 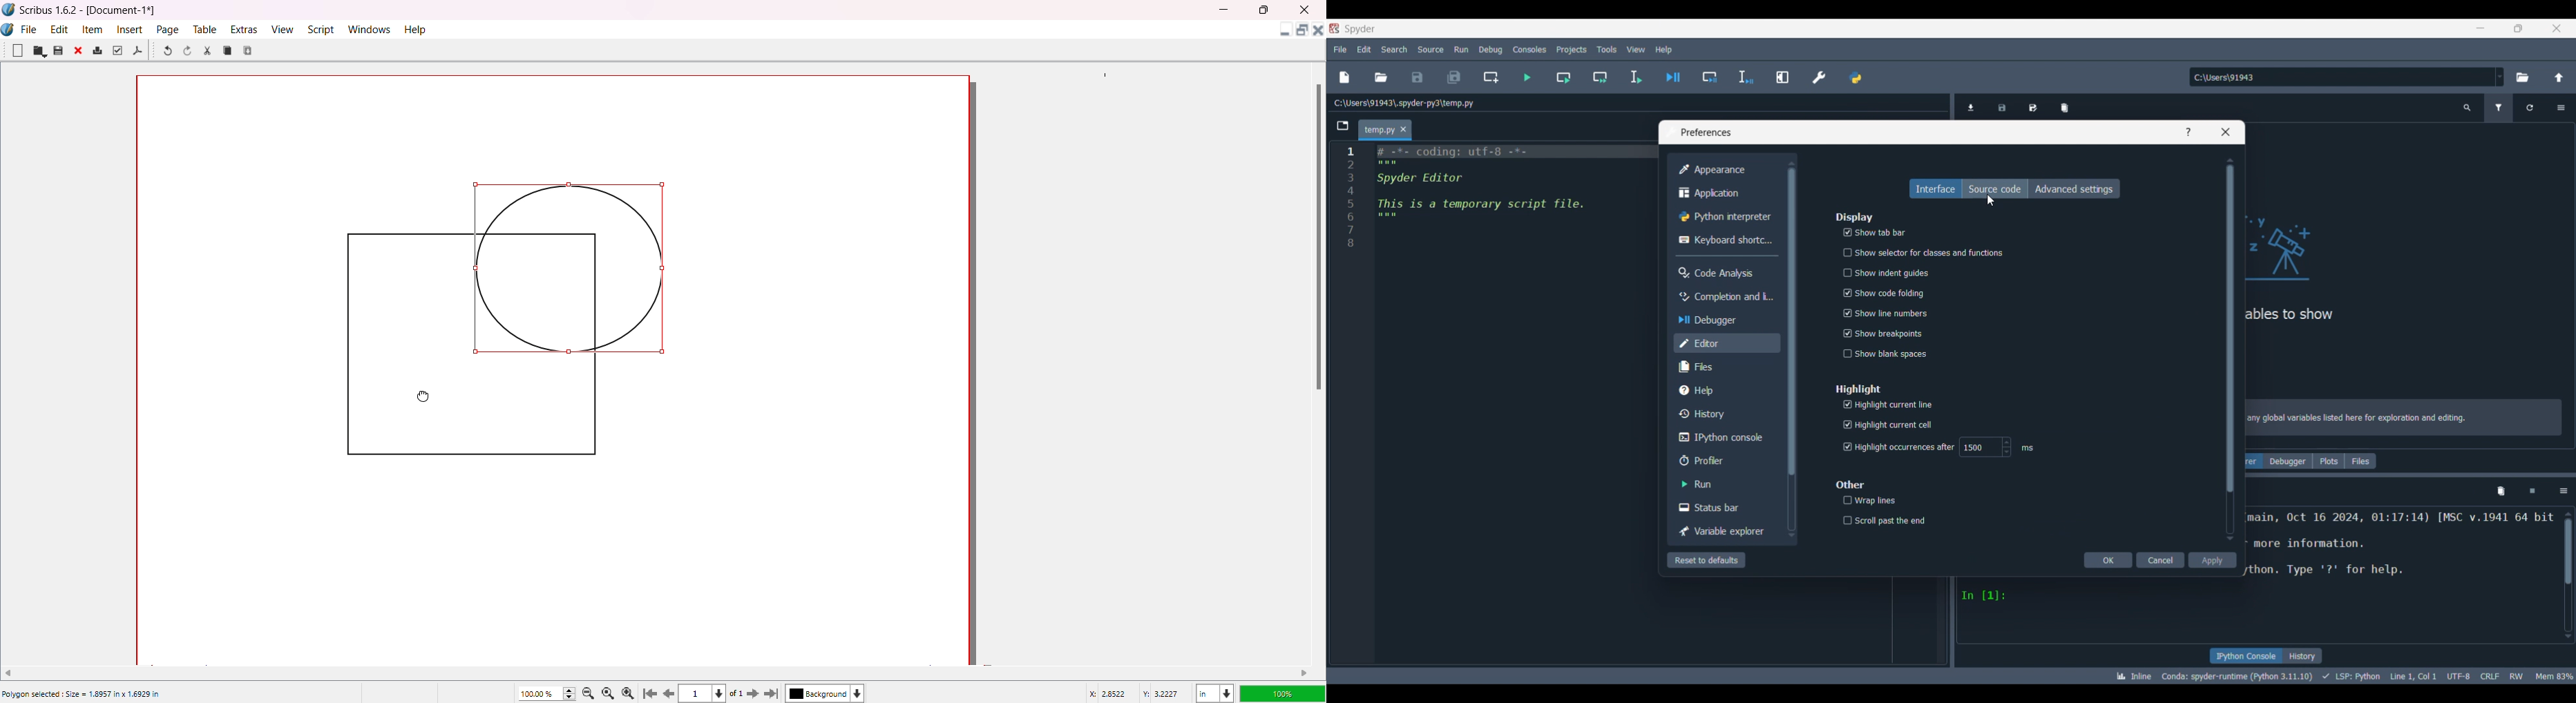 I want to click on Completion and linting, so click(x=1725, y=297).